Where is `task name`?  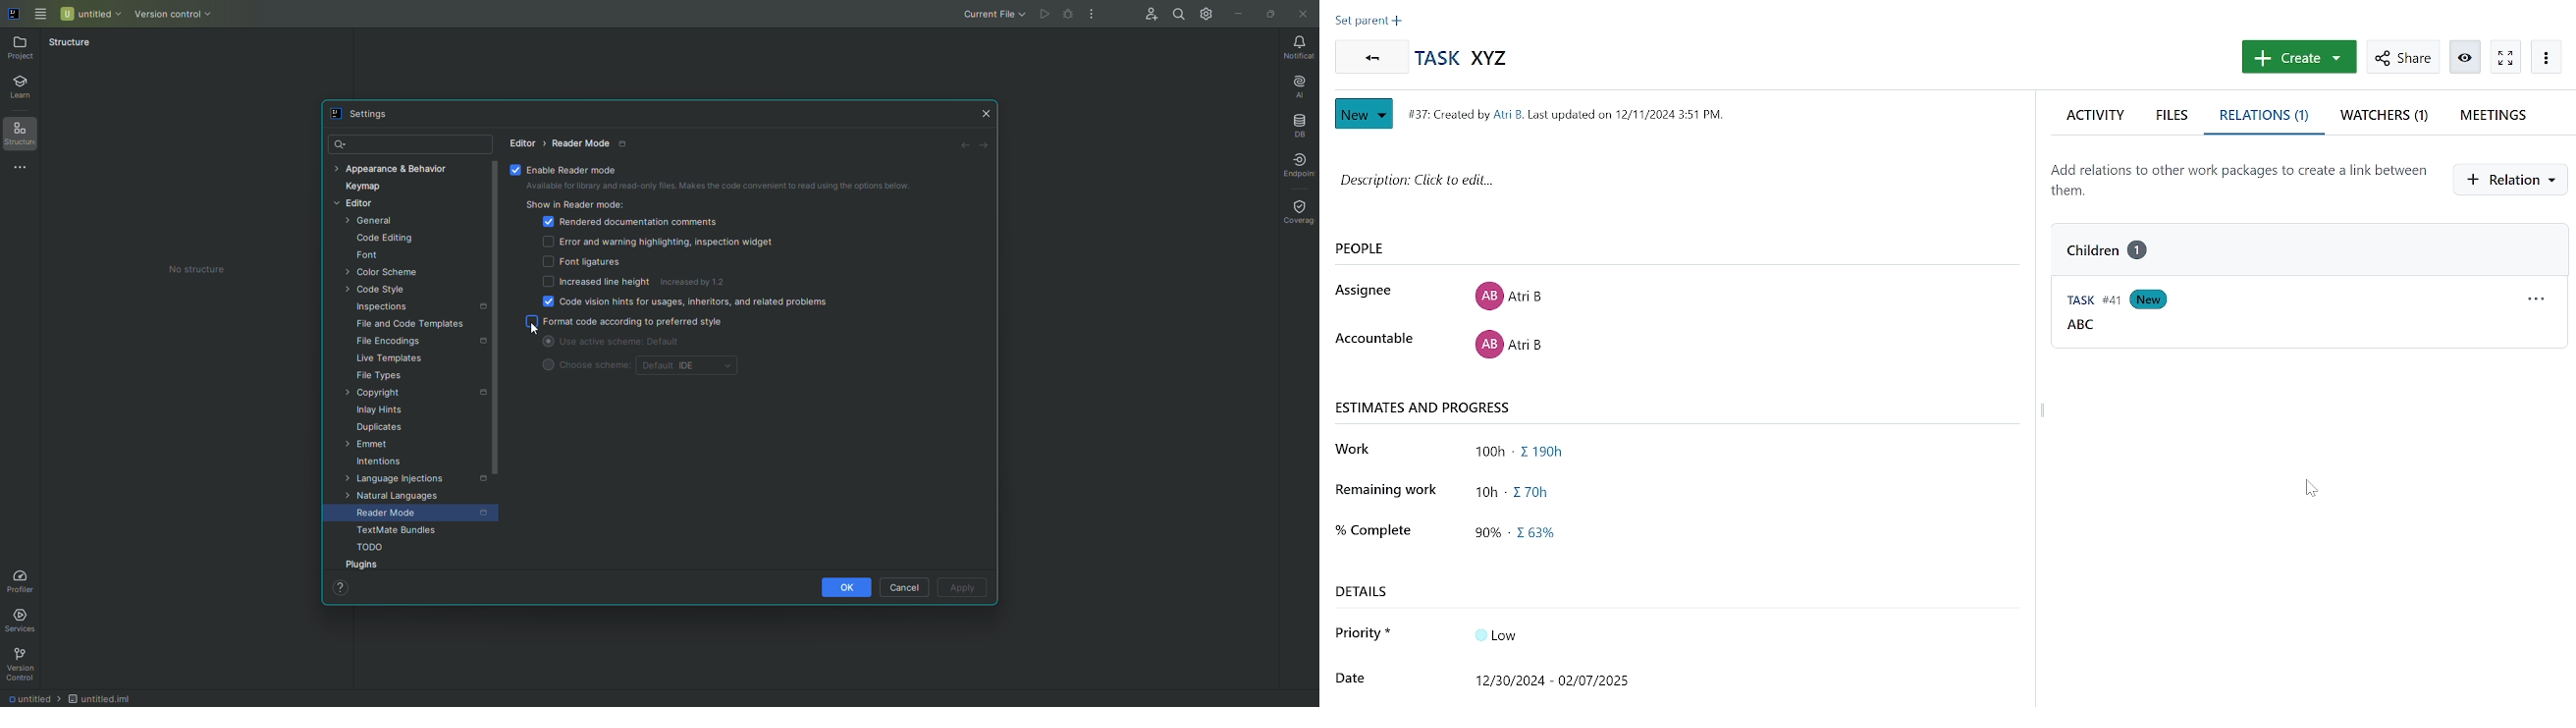 task name is located at coordinates (1467, 59).